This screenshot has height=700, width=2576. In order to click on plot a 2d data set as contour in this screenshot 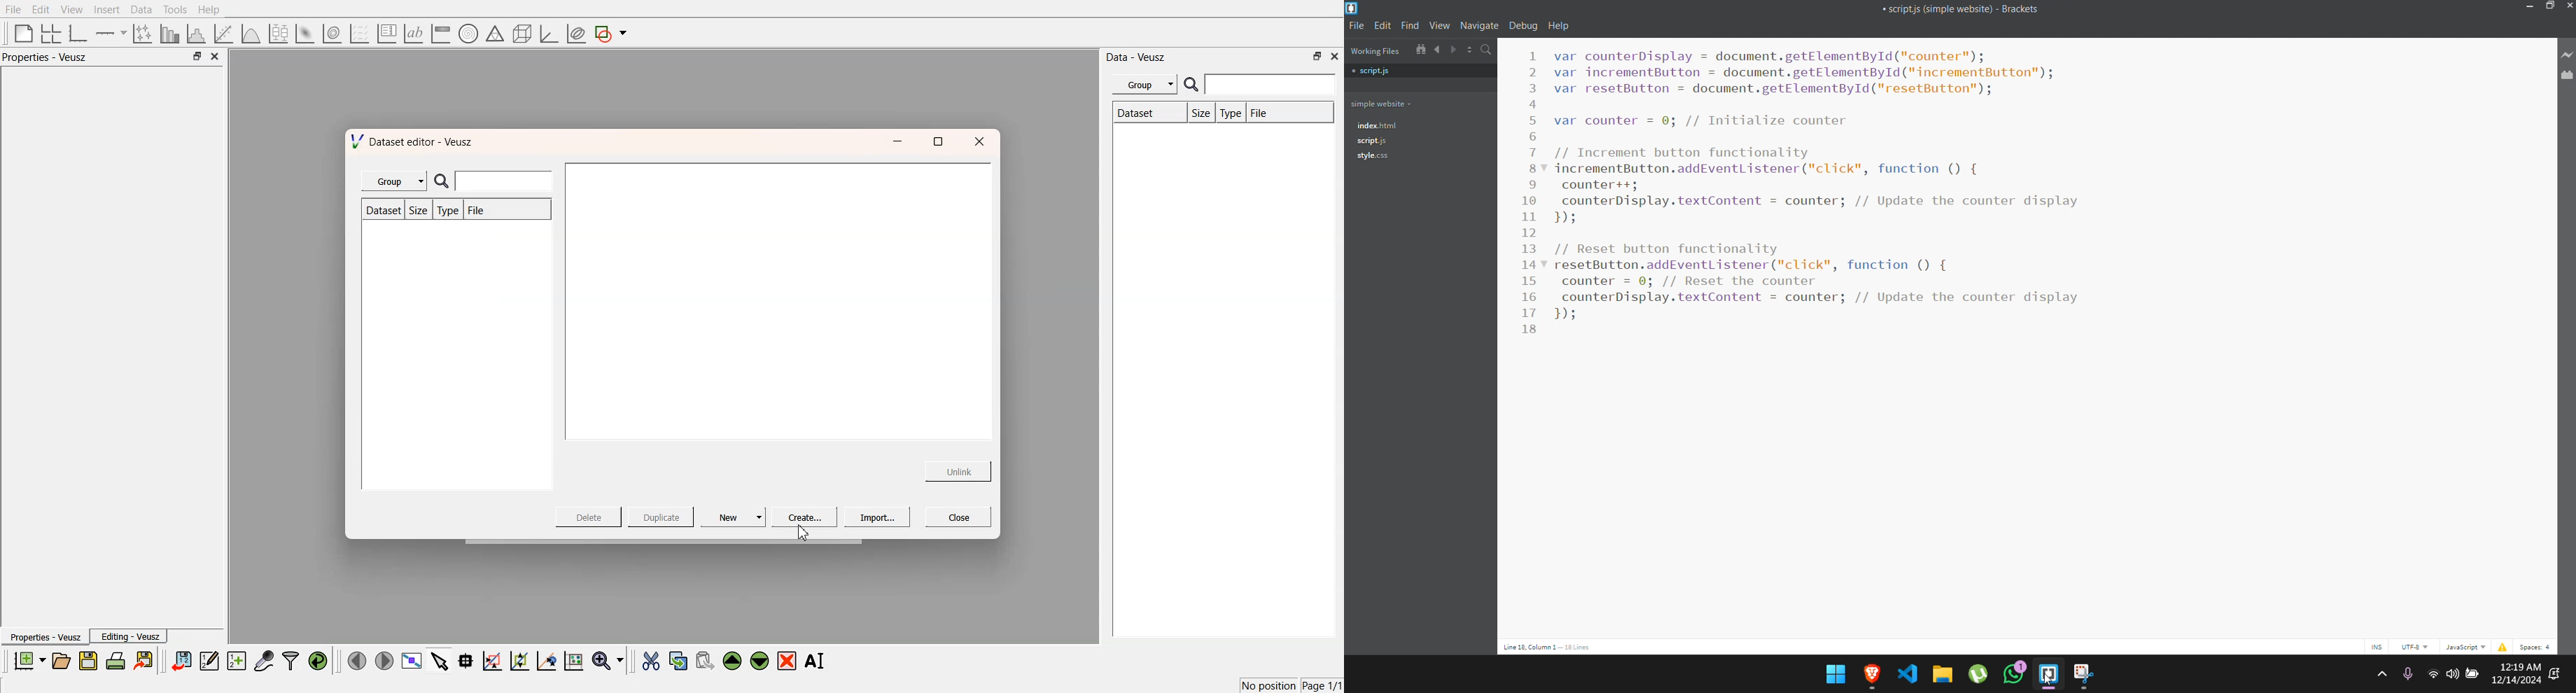, I will do `click(331, 34)`.